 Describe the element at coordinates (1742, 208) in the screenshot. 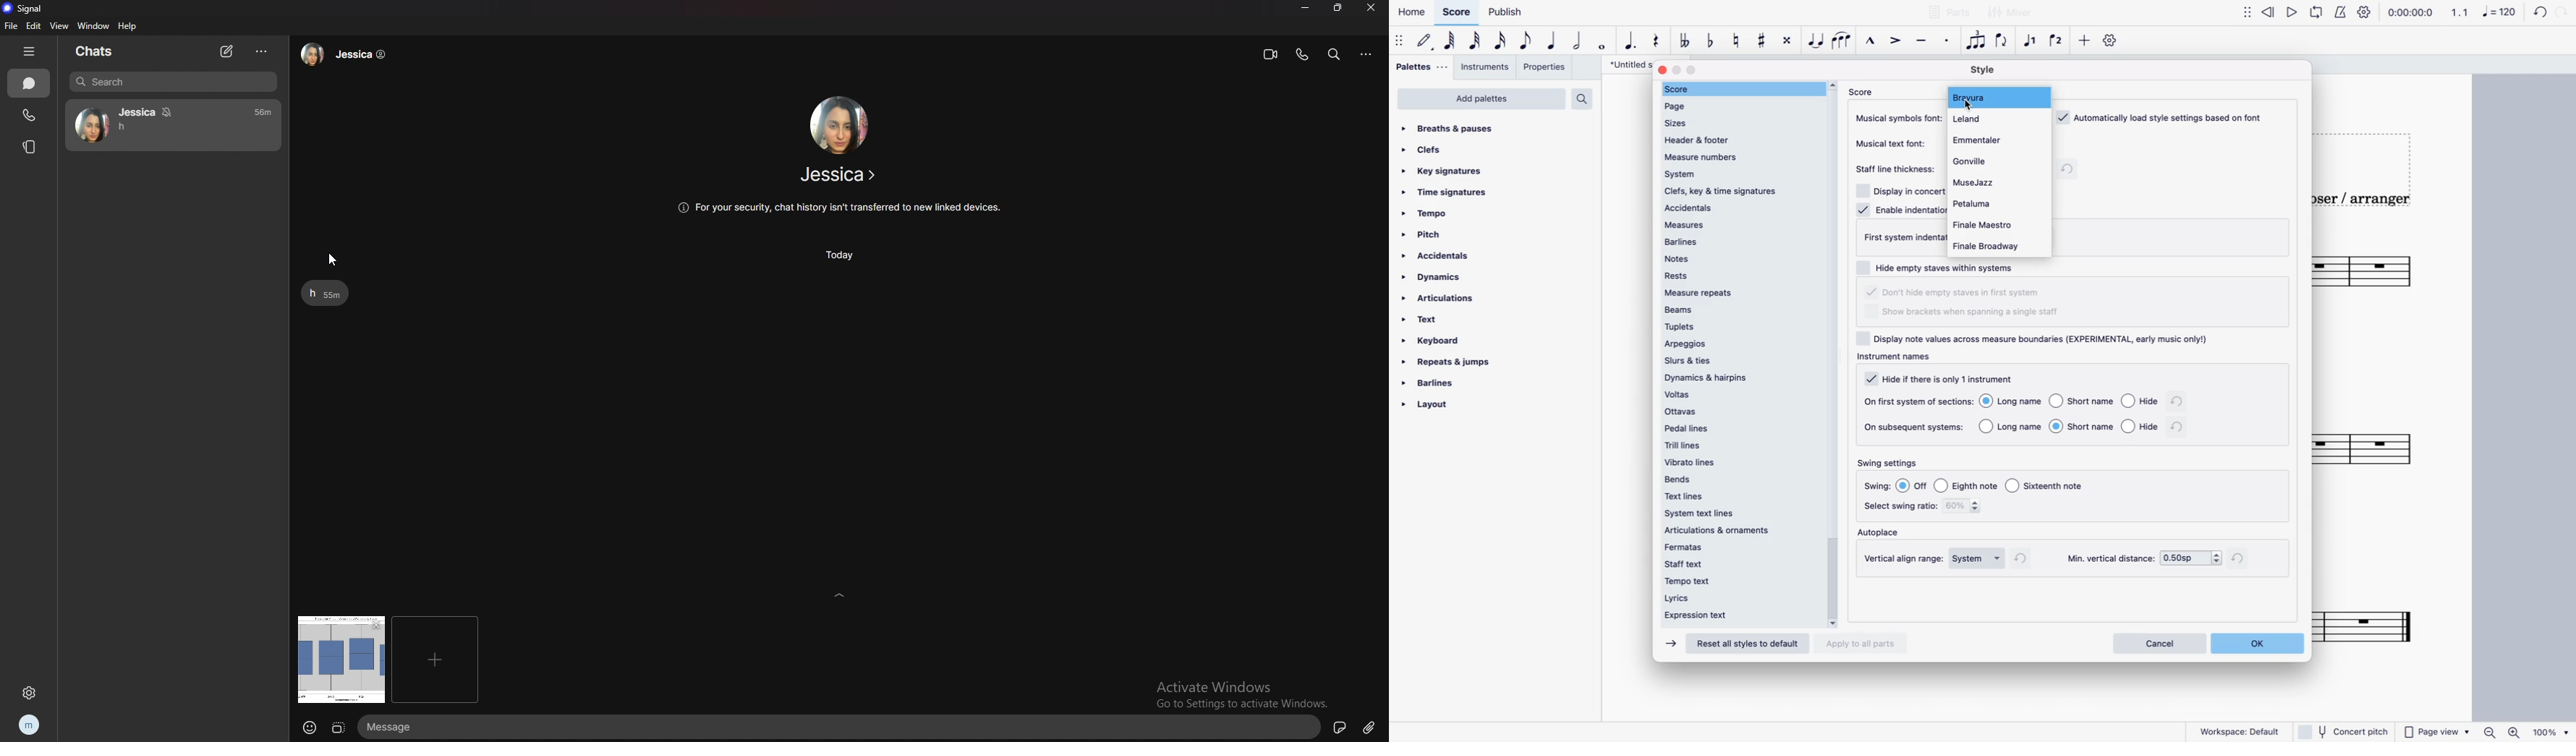

I see `accidentals` at that location.